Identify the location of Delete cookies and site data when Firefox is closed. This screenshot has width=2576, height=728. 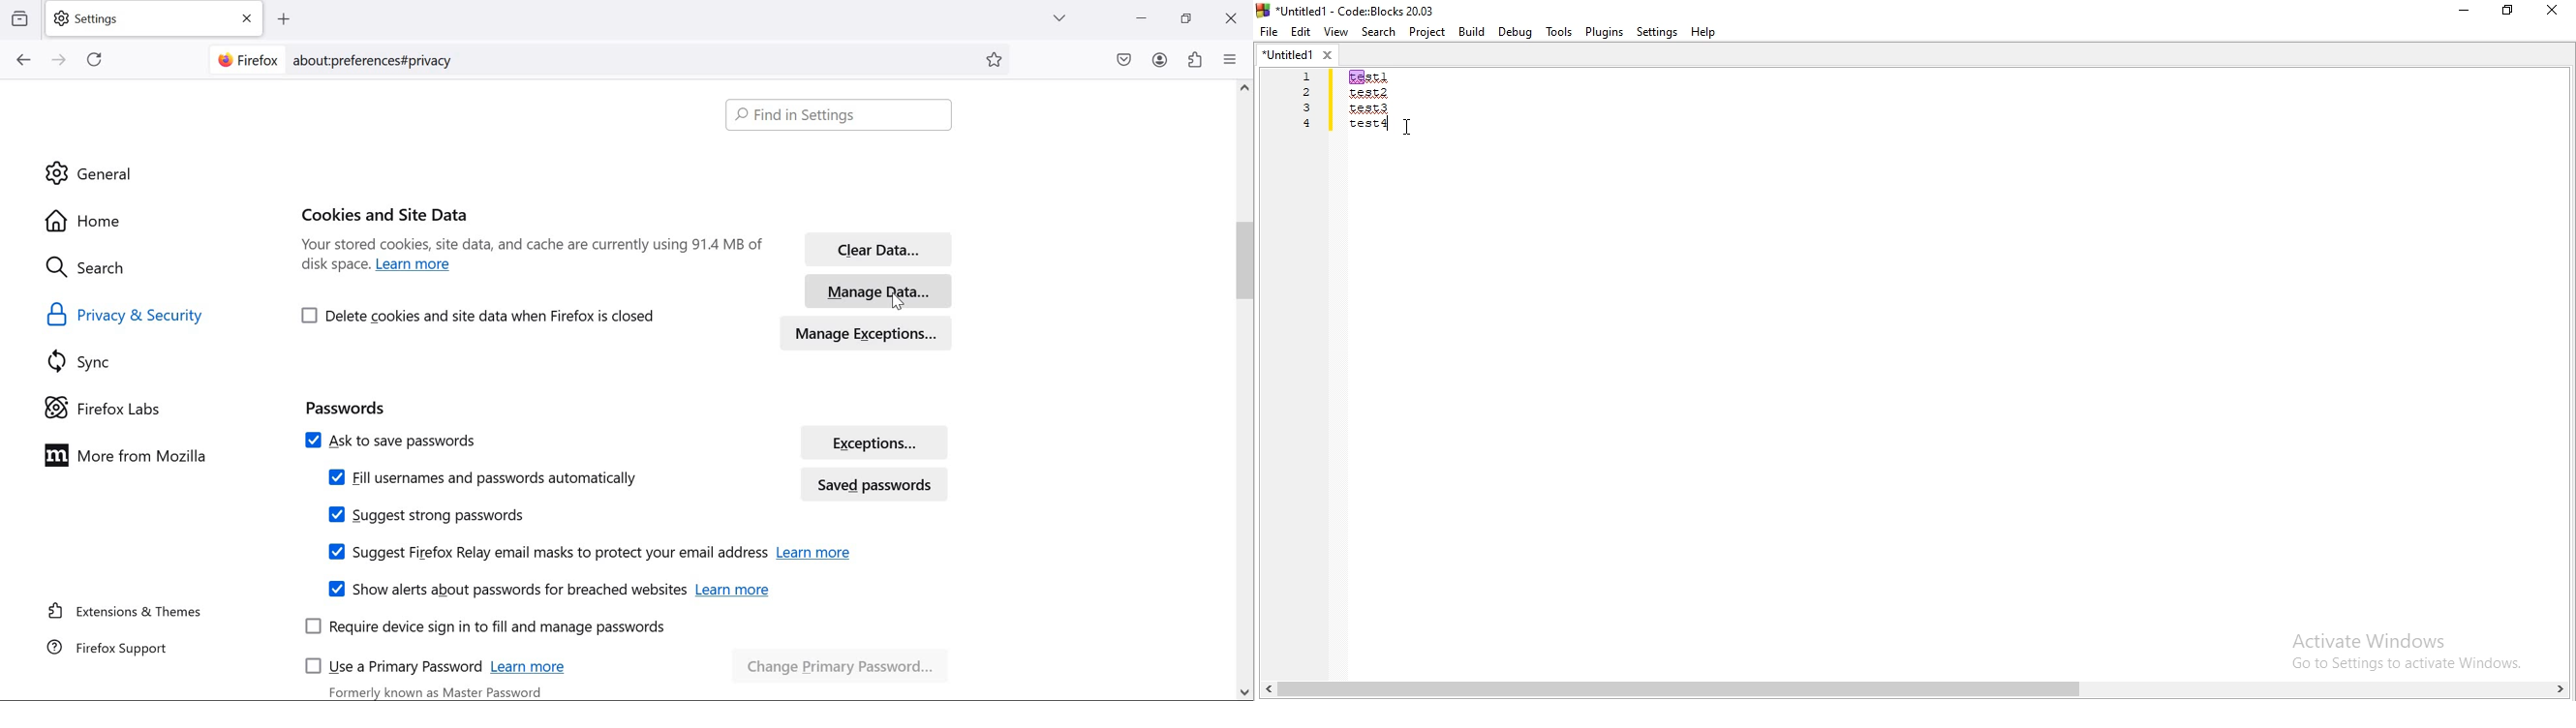
(480, 315).